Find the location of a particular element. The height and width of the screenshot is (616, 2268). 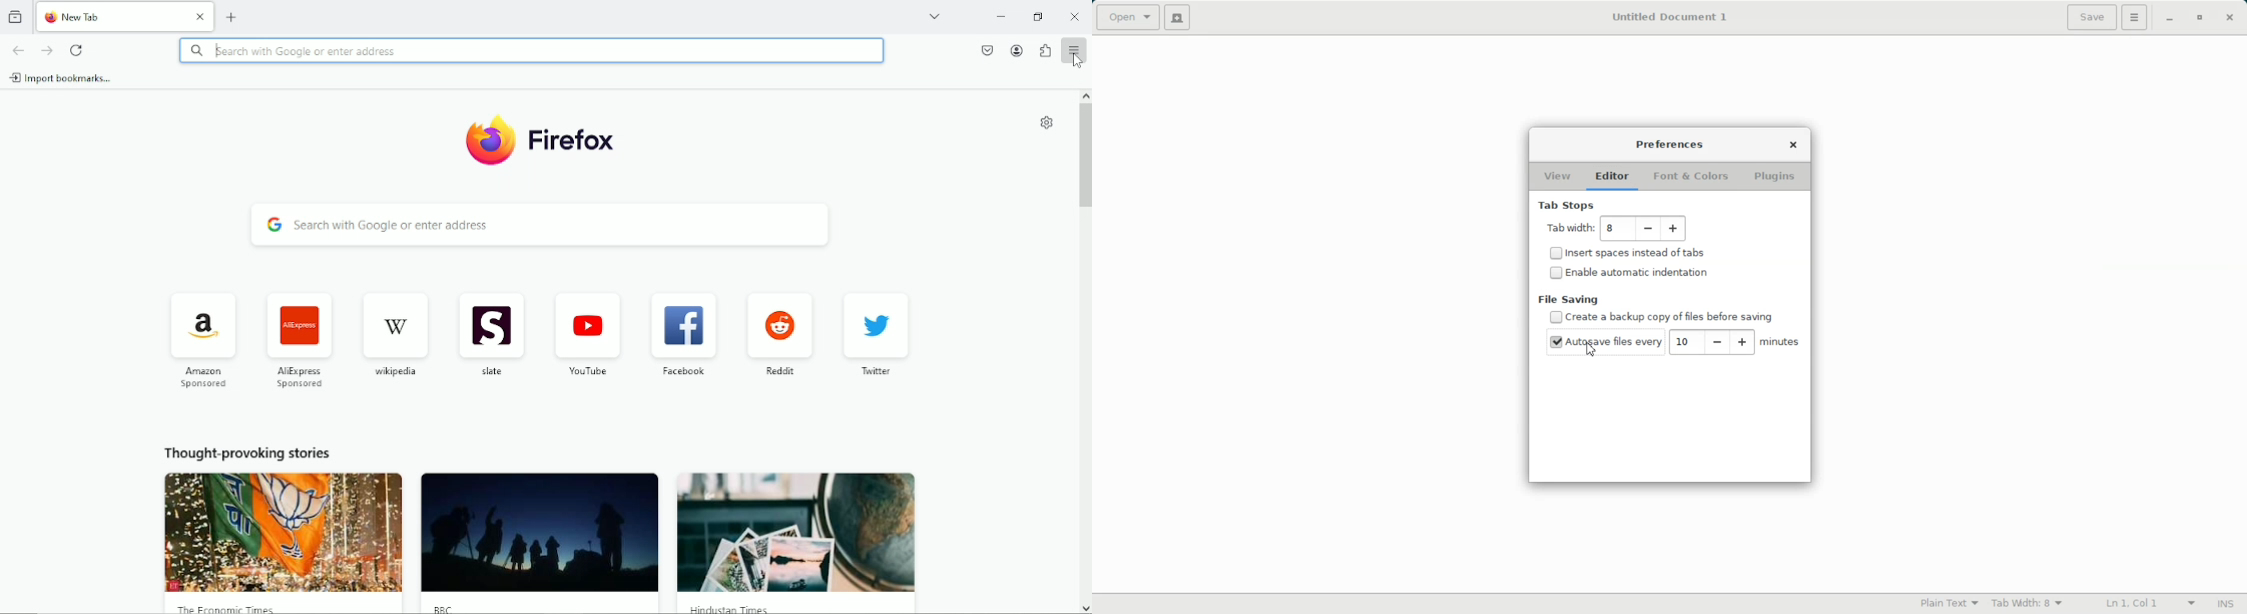

scroll up is located at coordinates (1085, 96).